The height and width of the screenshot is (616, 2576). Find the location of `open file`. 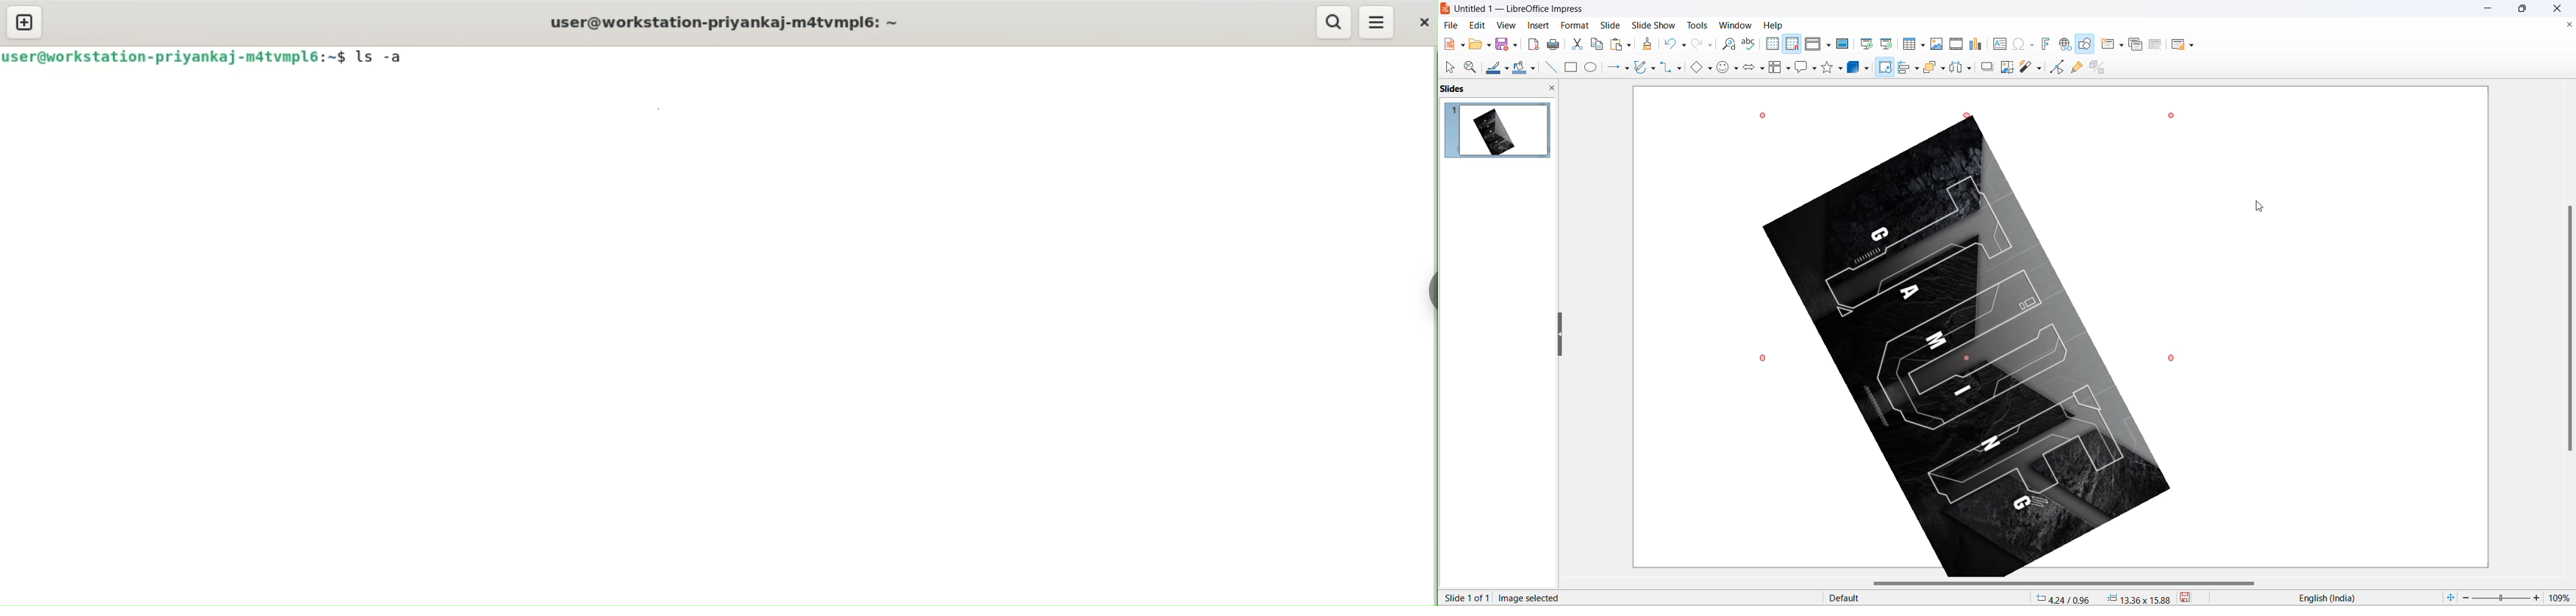

open file is located at coordinates (1475, 46).